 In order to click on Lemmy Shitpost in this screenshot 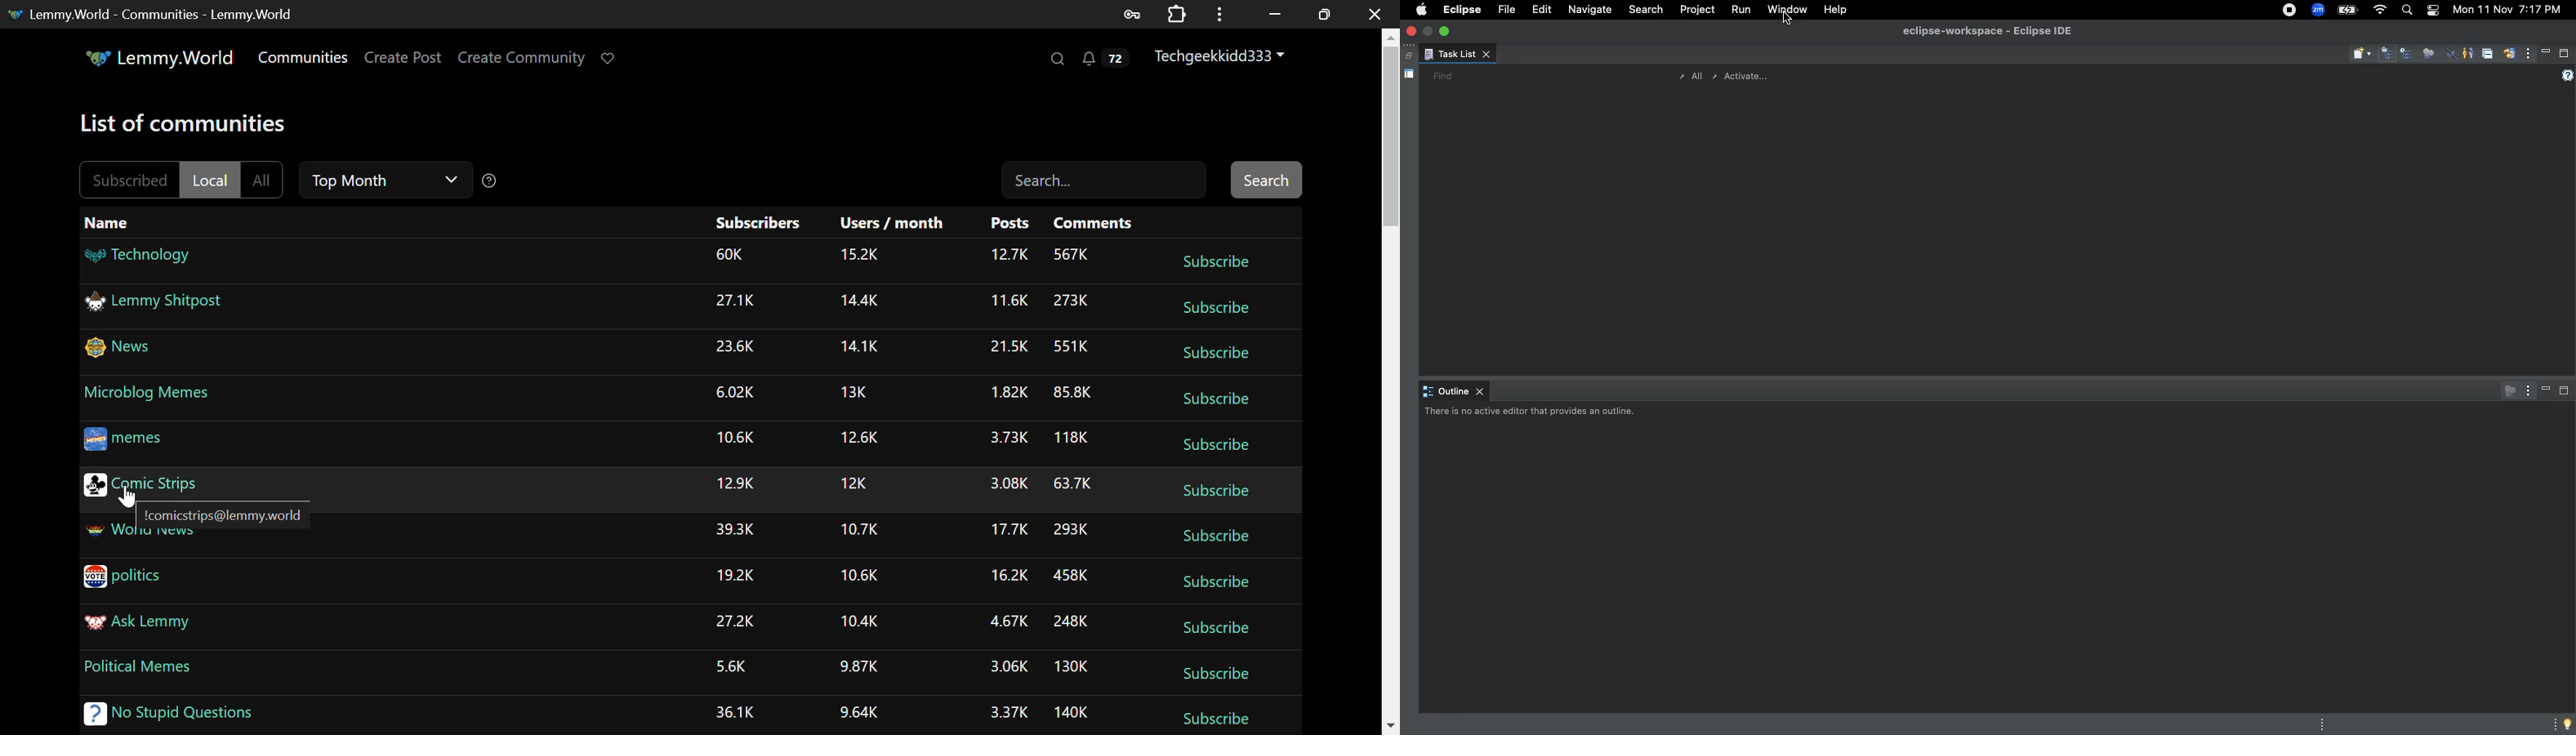, I will do `click(162, 306)`.